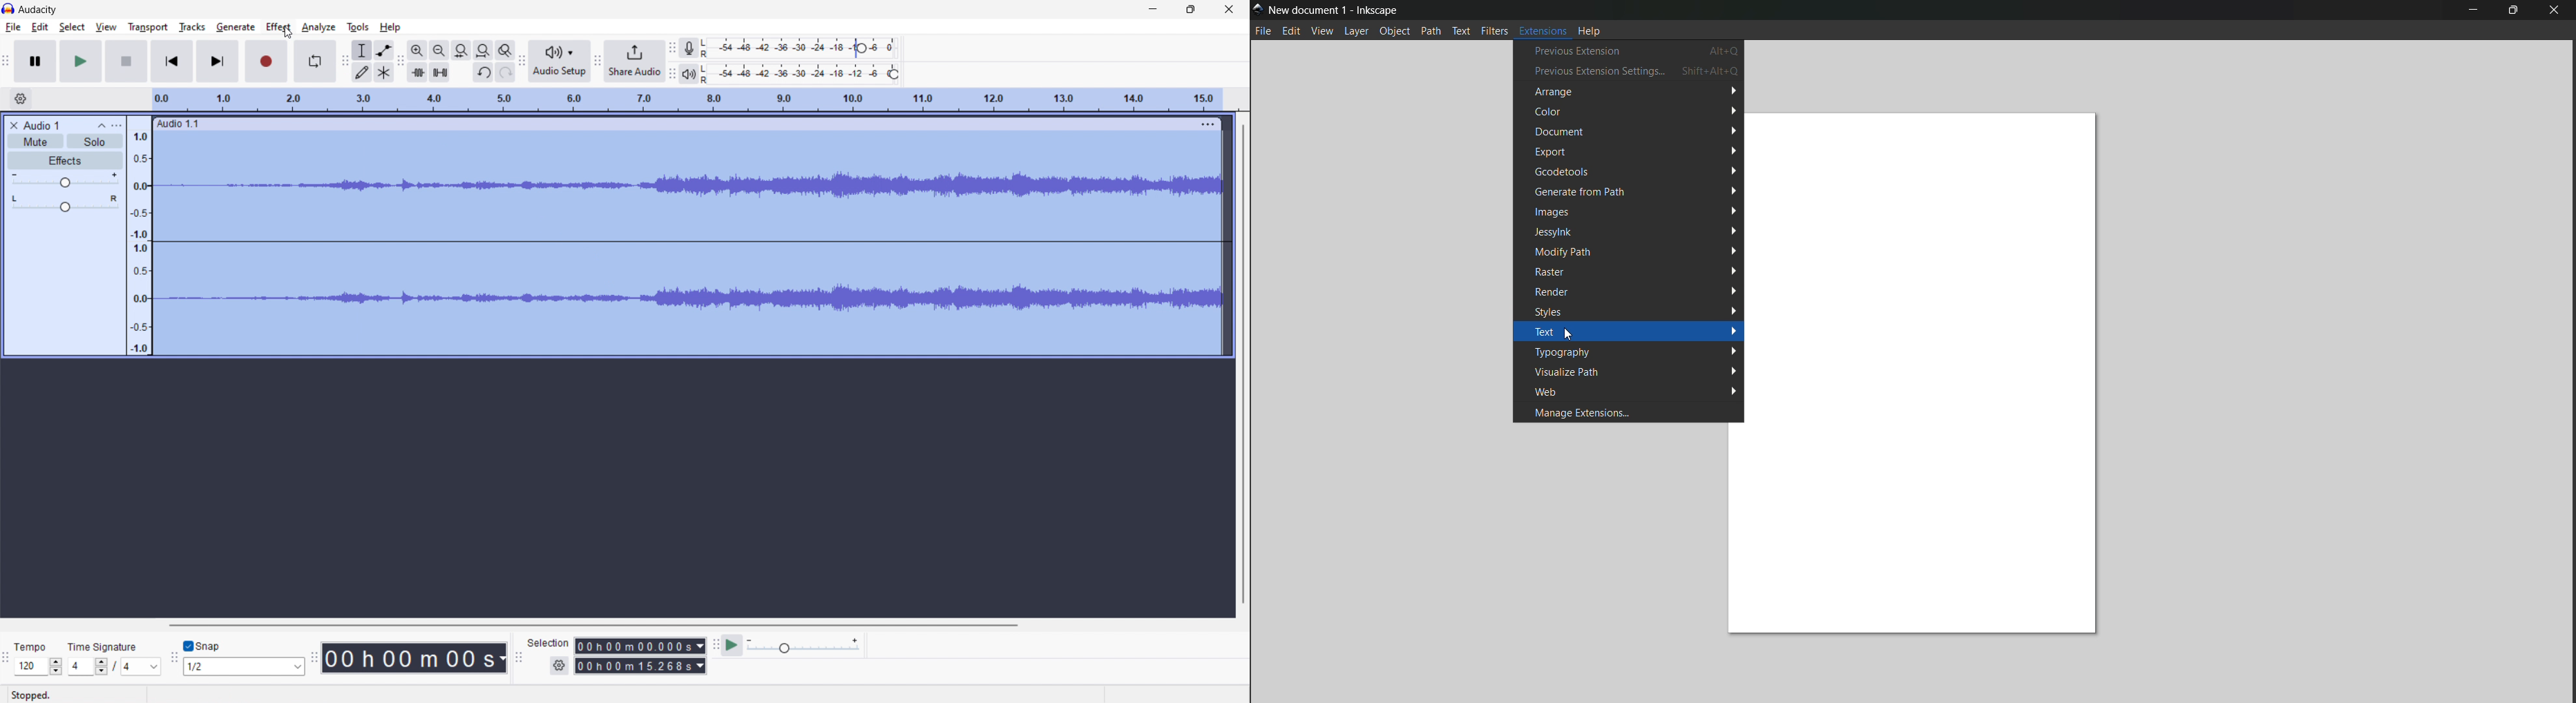 The width and height of the screenshot is (2576, 728). What do you see at coordinates (148, 28) in the screenshot?
I see `transport` at bounding box center [148, 28].